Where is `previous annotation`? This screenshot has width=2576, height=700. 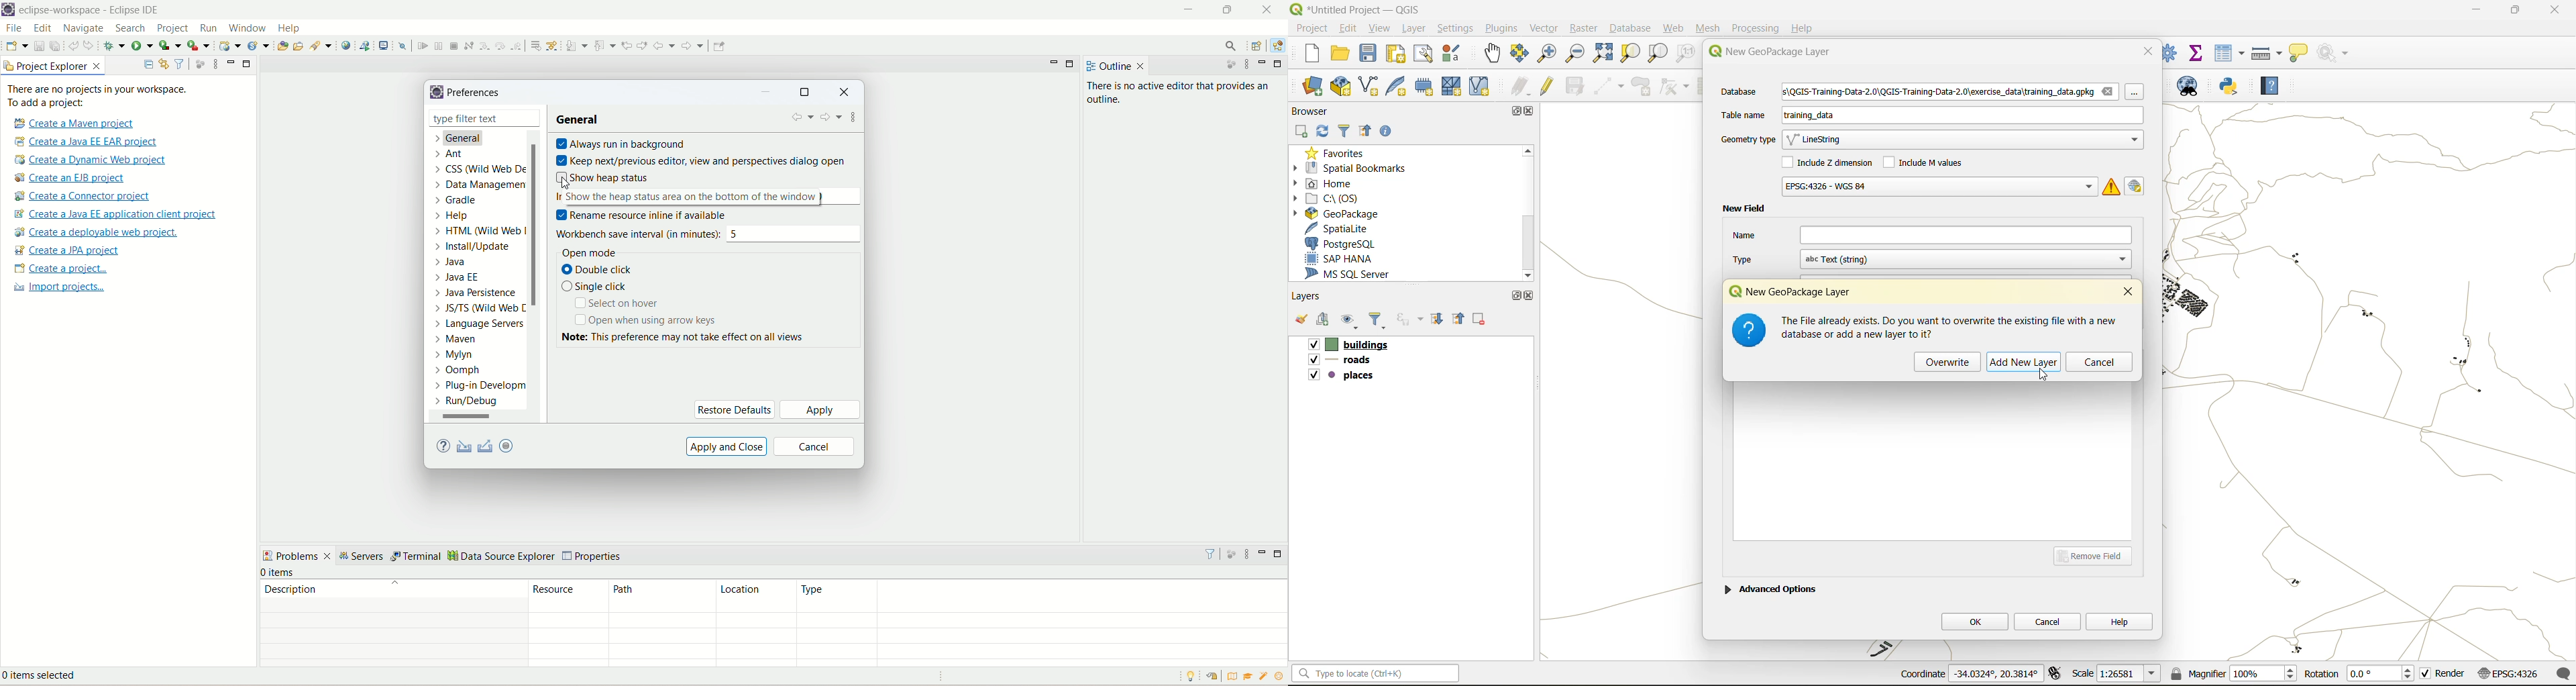 previous annotation is located at coordinates (604, 45).